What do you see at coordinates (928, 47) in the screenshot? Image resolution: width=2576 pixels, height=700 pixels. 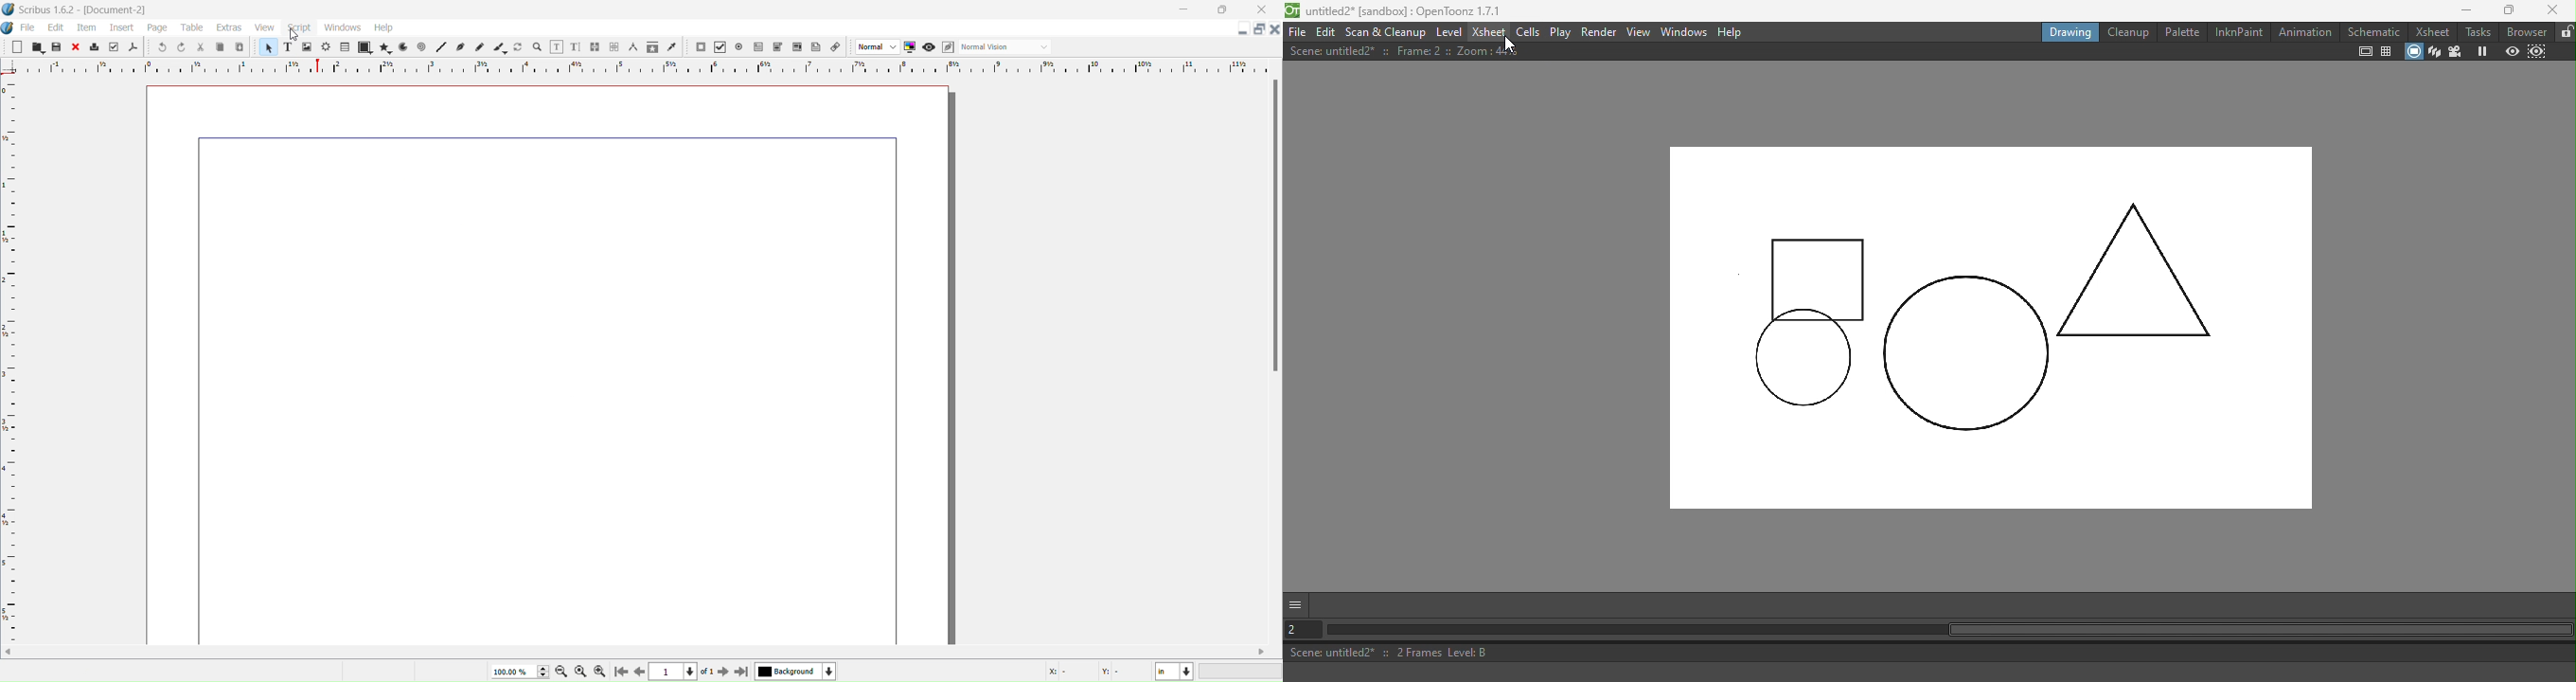 I see `Preview mode` at bounding box center [928, 47].